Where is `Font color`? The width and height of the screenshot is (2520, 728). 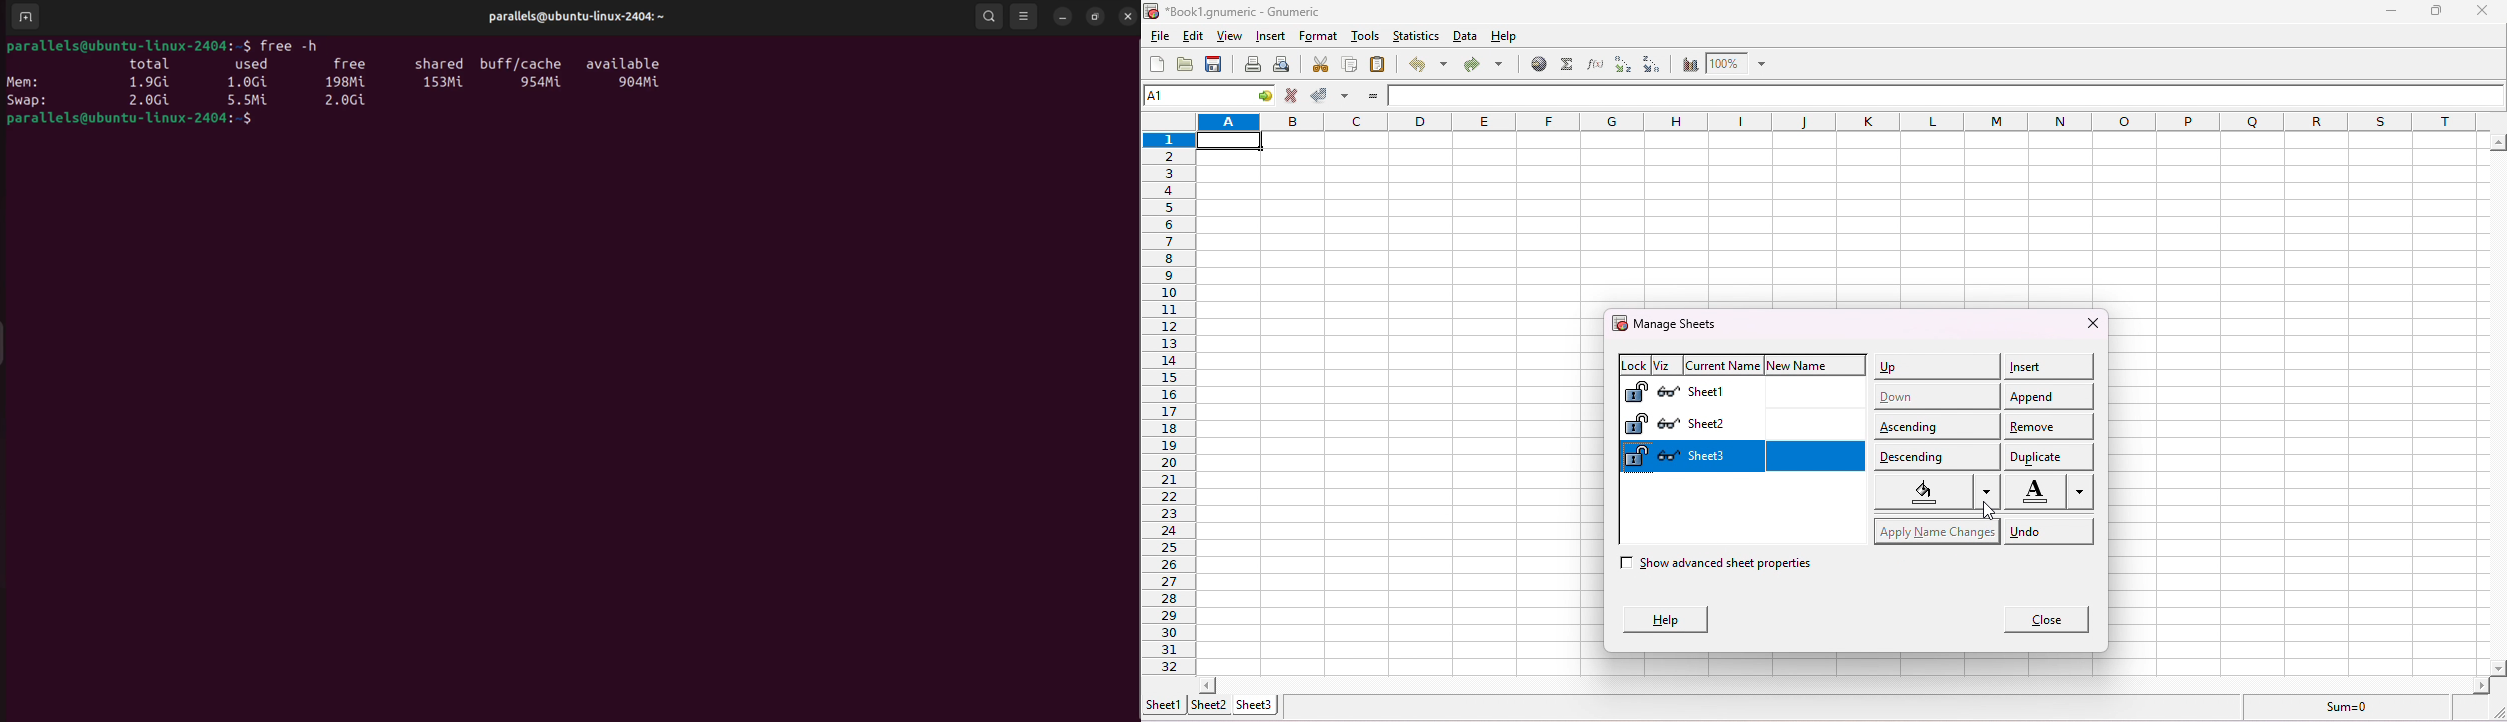 Font color is located at coordinates (2052, 493).